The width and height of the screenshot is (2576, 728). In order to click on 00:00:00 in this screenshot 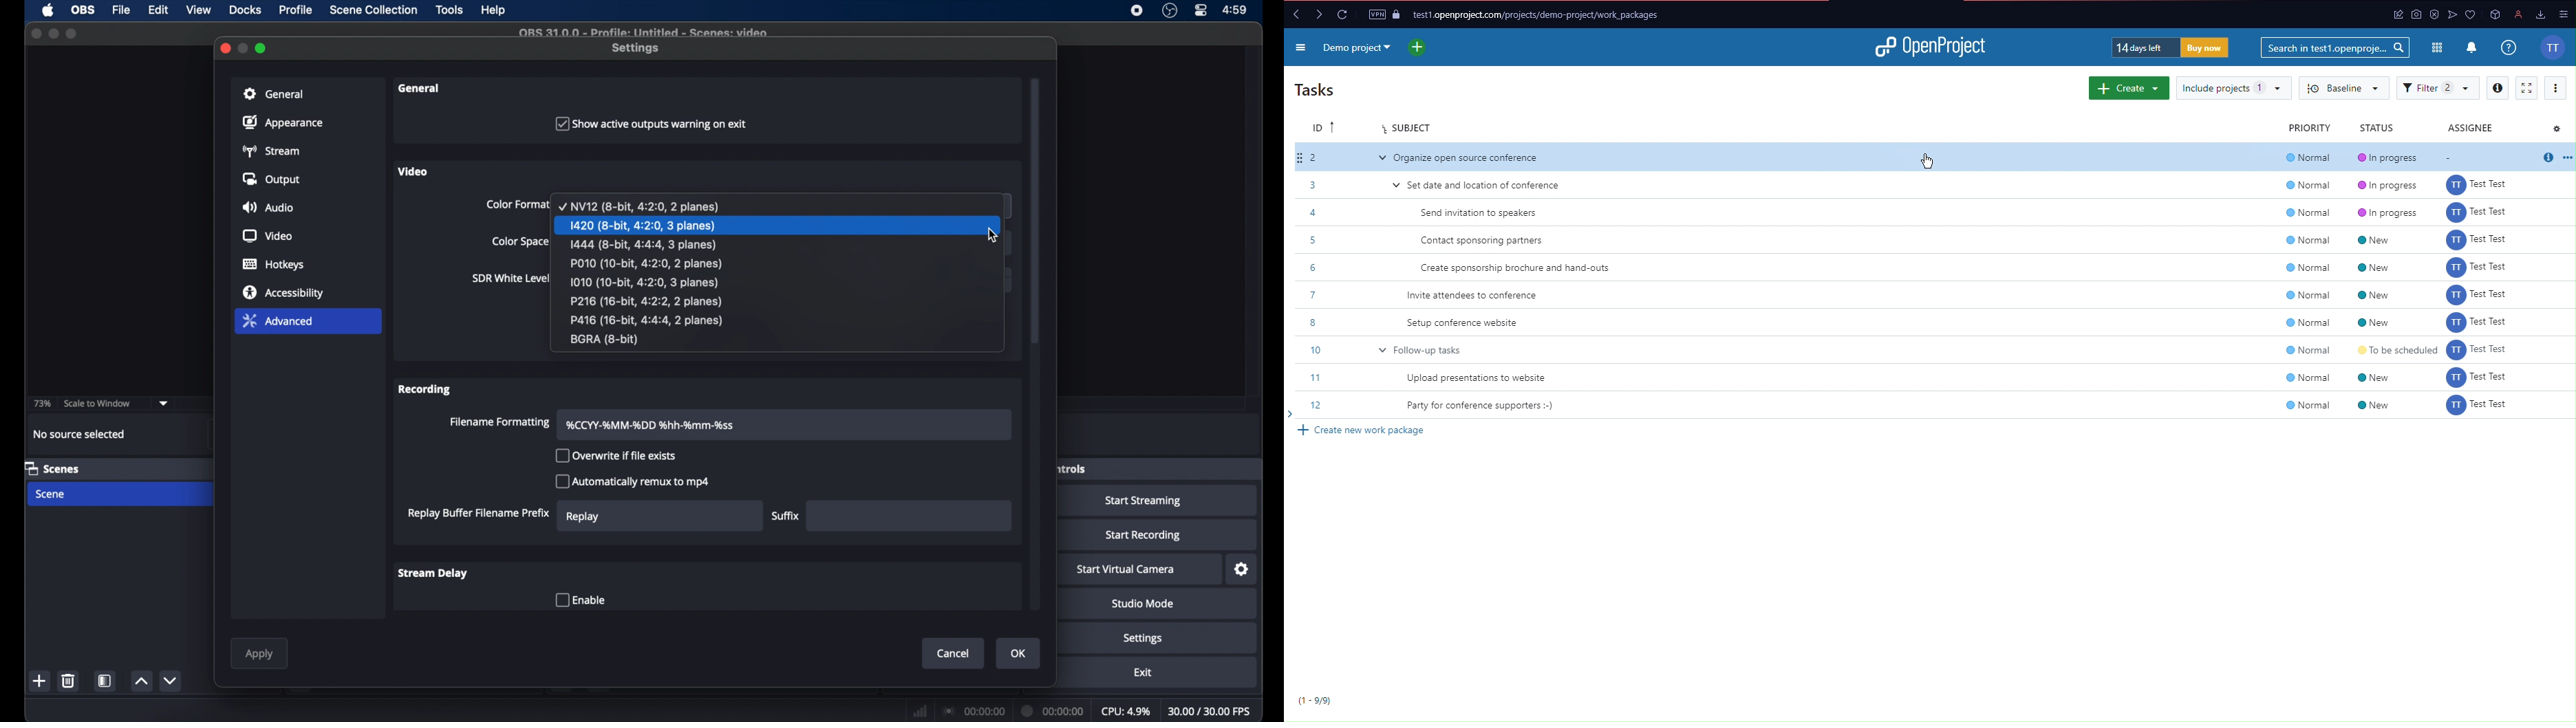, I will do `click(974, 711)`.